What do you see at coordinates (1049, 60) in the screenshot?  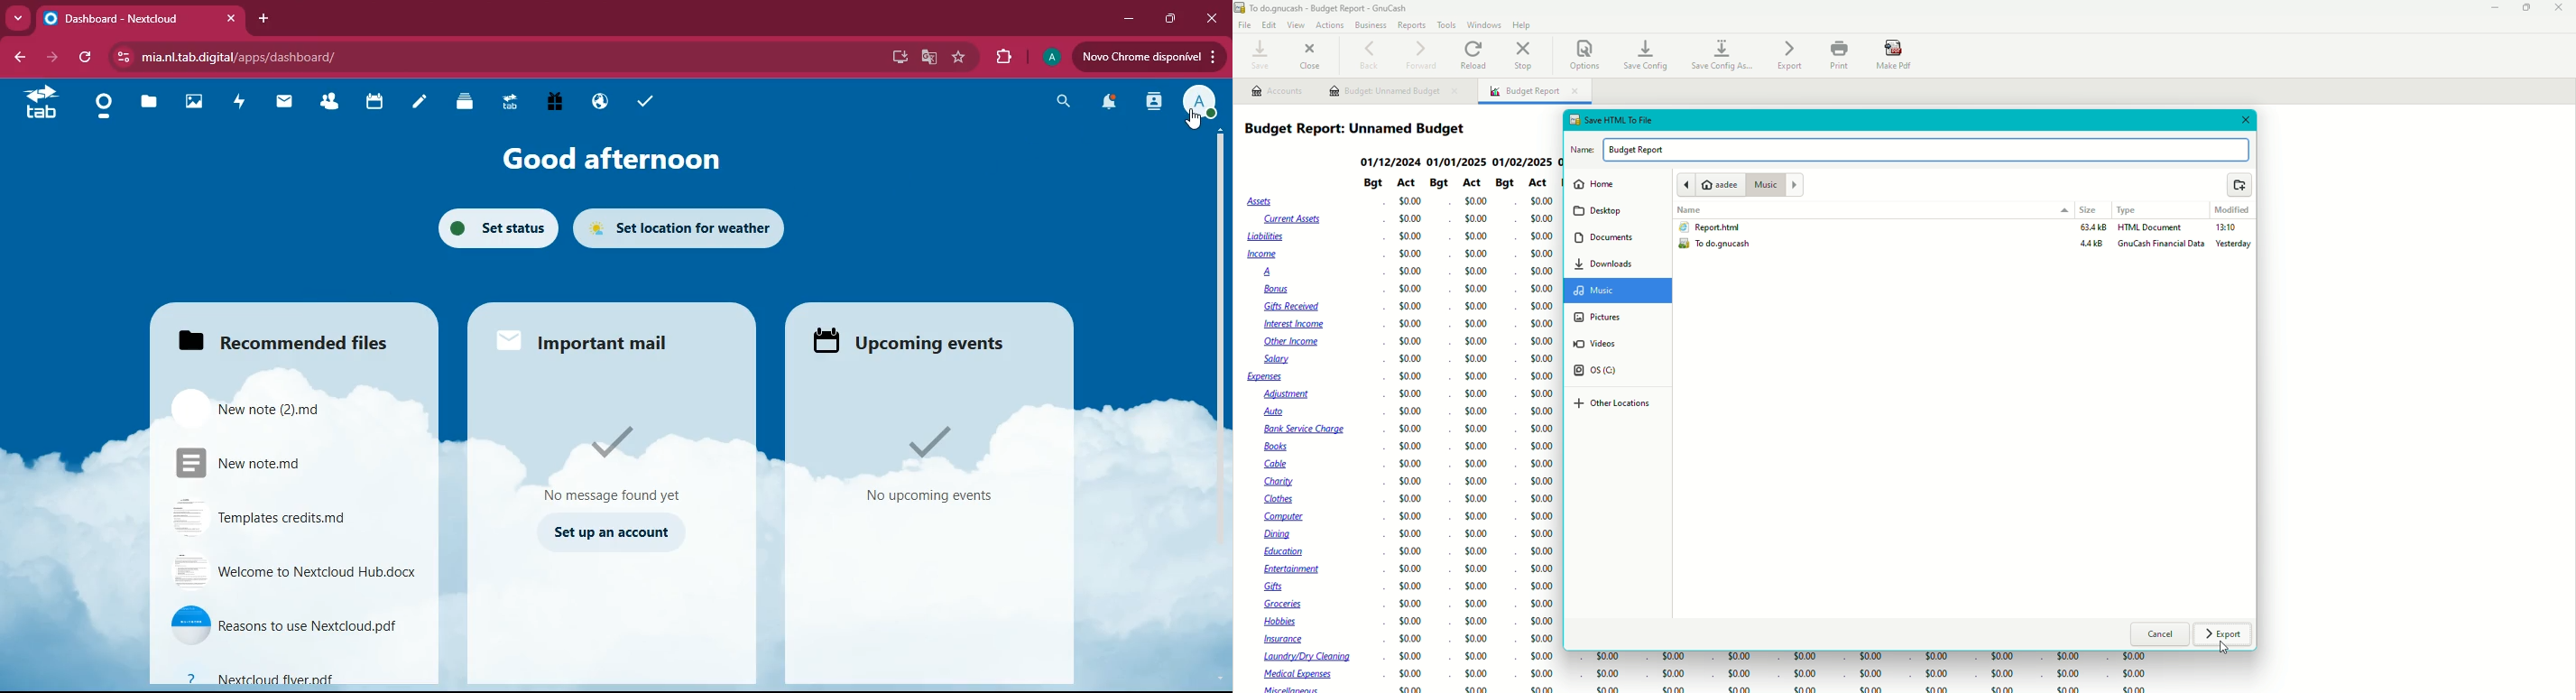 I see `profile` at bounding box center [1049, 60].